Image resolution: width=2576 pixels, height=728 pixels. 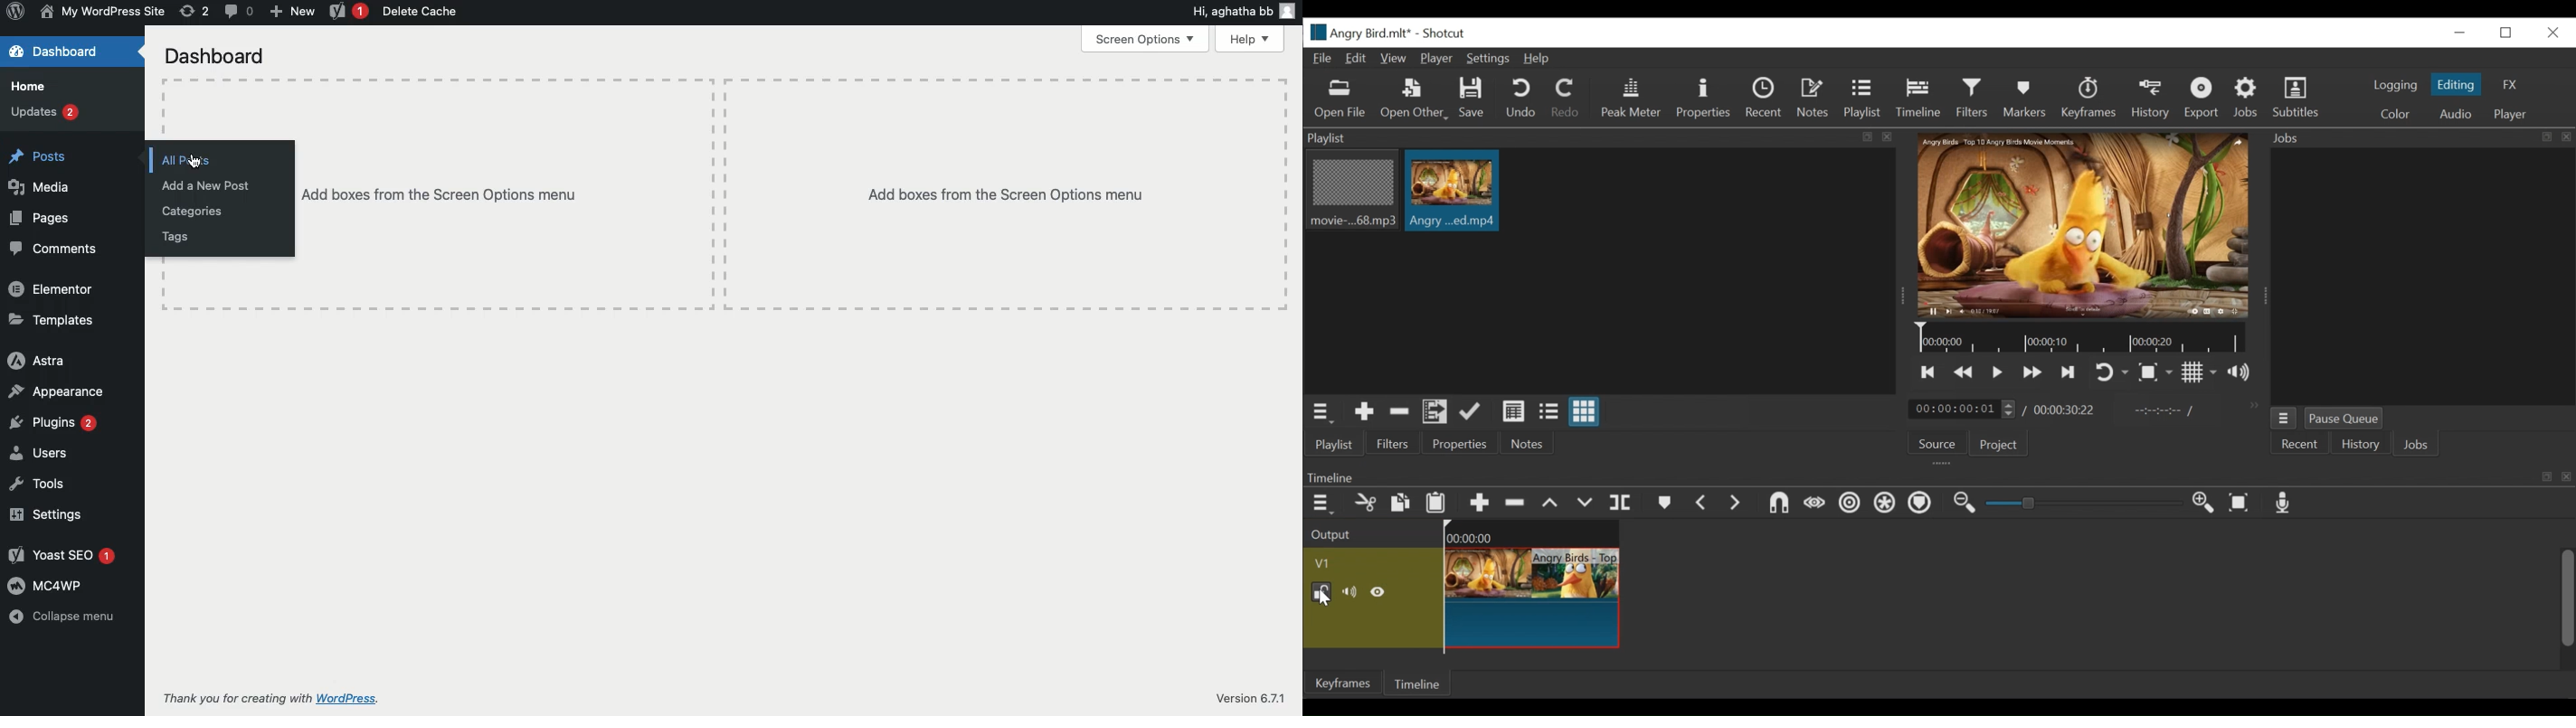 I want to click on Ripple Markers, so click(x=1921, y=504).